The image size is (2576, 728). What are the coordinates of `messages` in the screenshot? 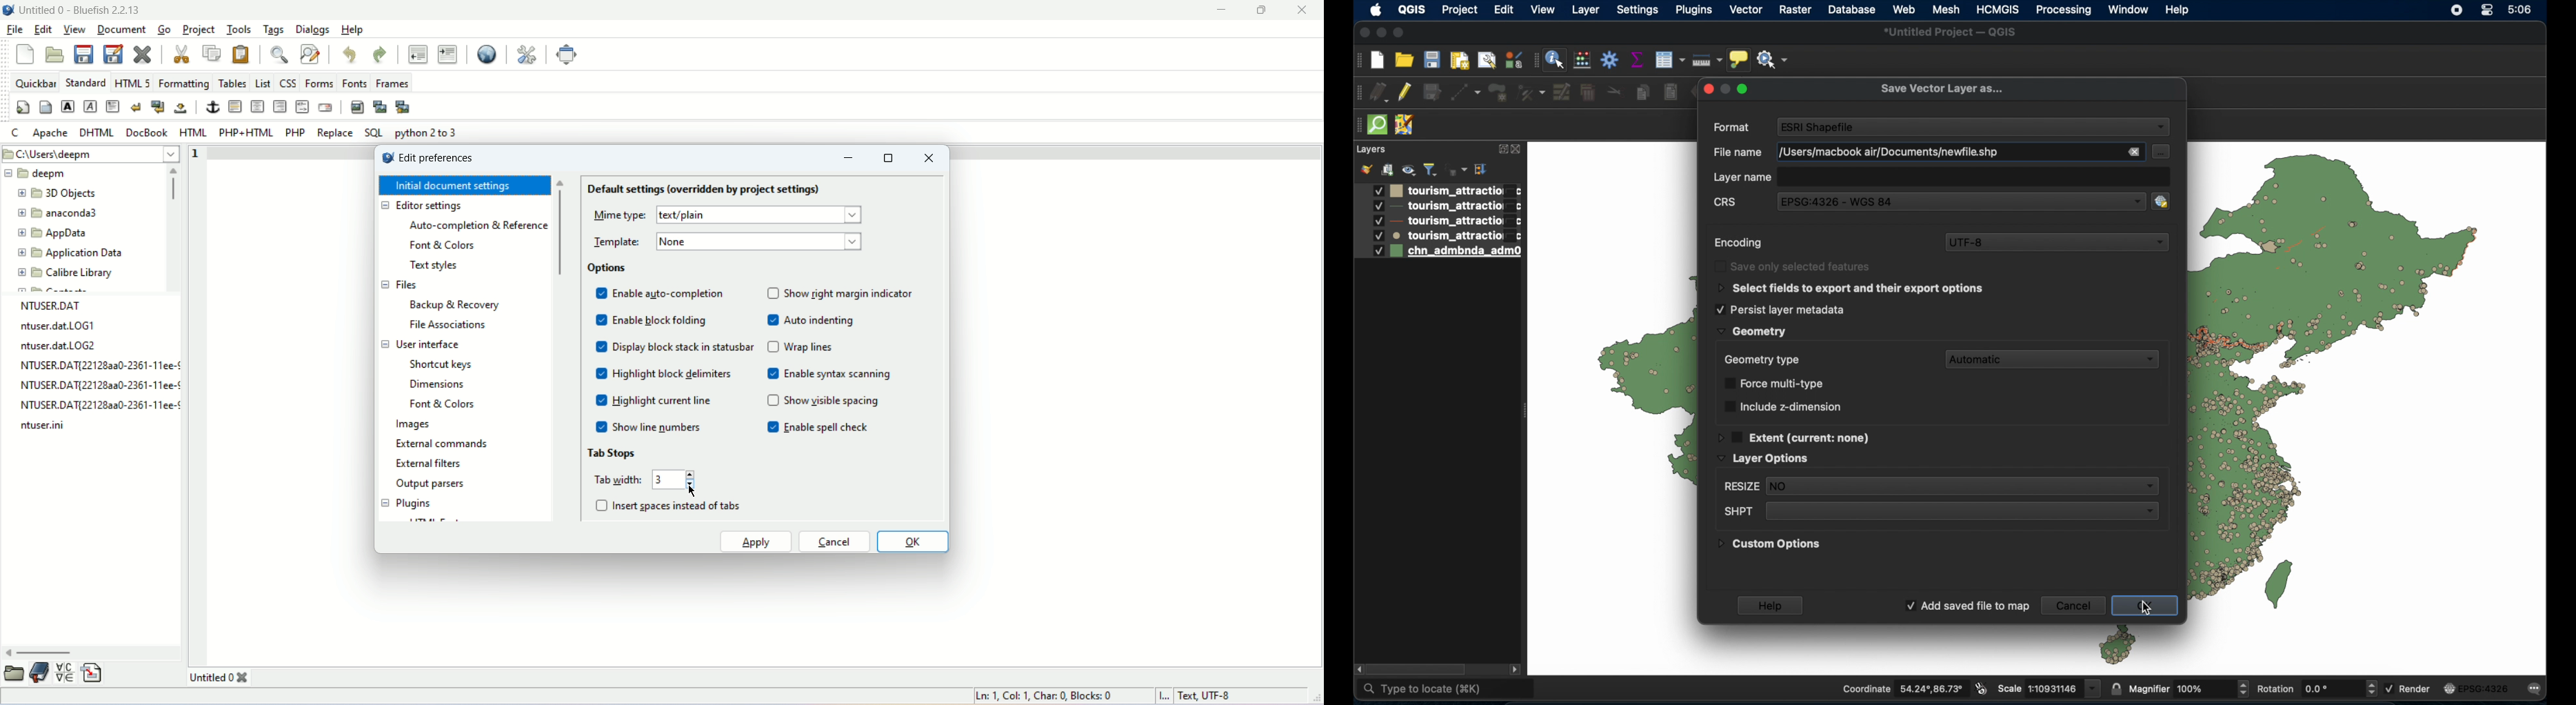 It's located at (2537, 688).